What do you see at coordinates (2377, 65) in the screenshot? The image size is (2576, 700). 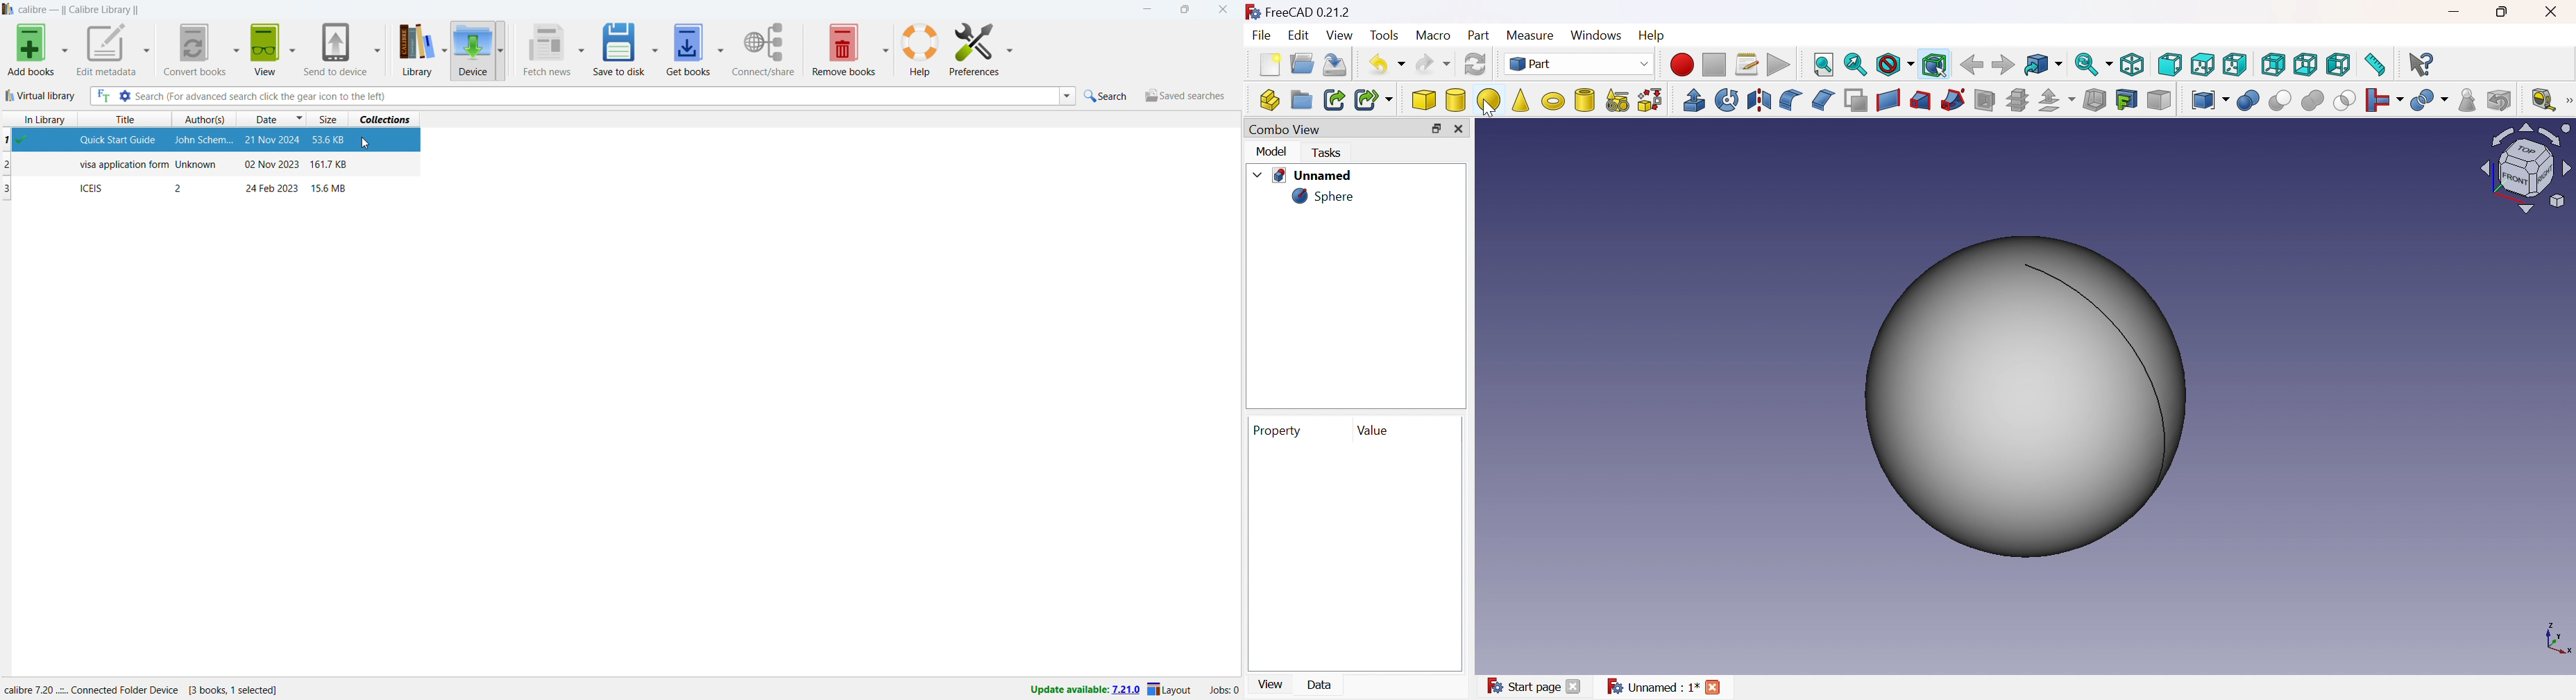 I see `Measure distance` at bounding box center [2377, 65].